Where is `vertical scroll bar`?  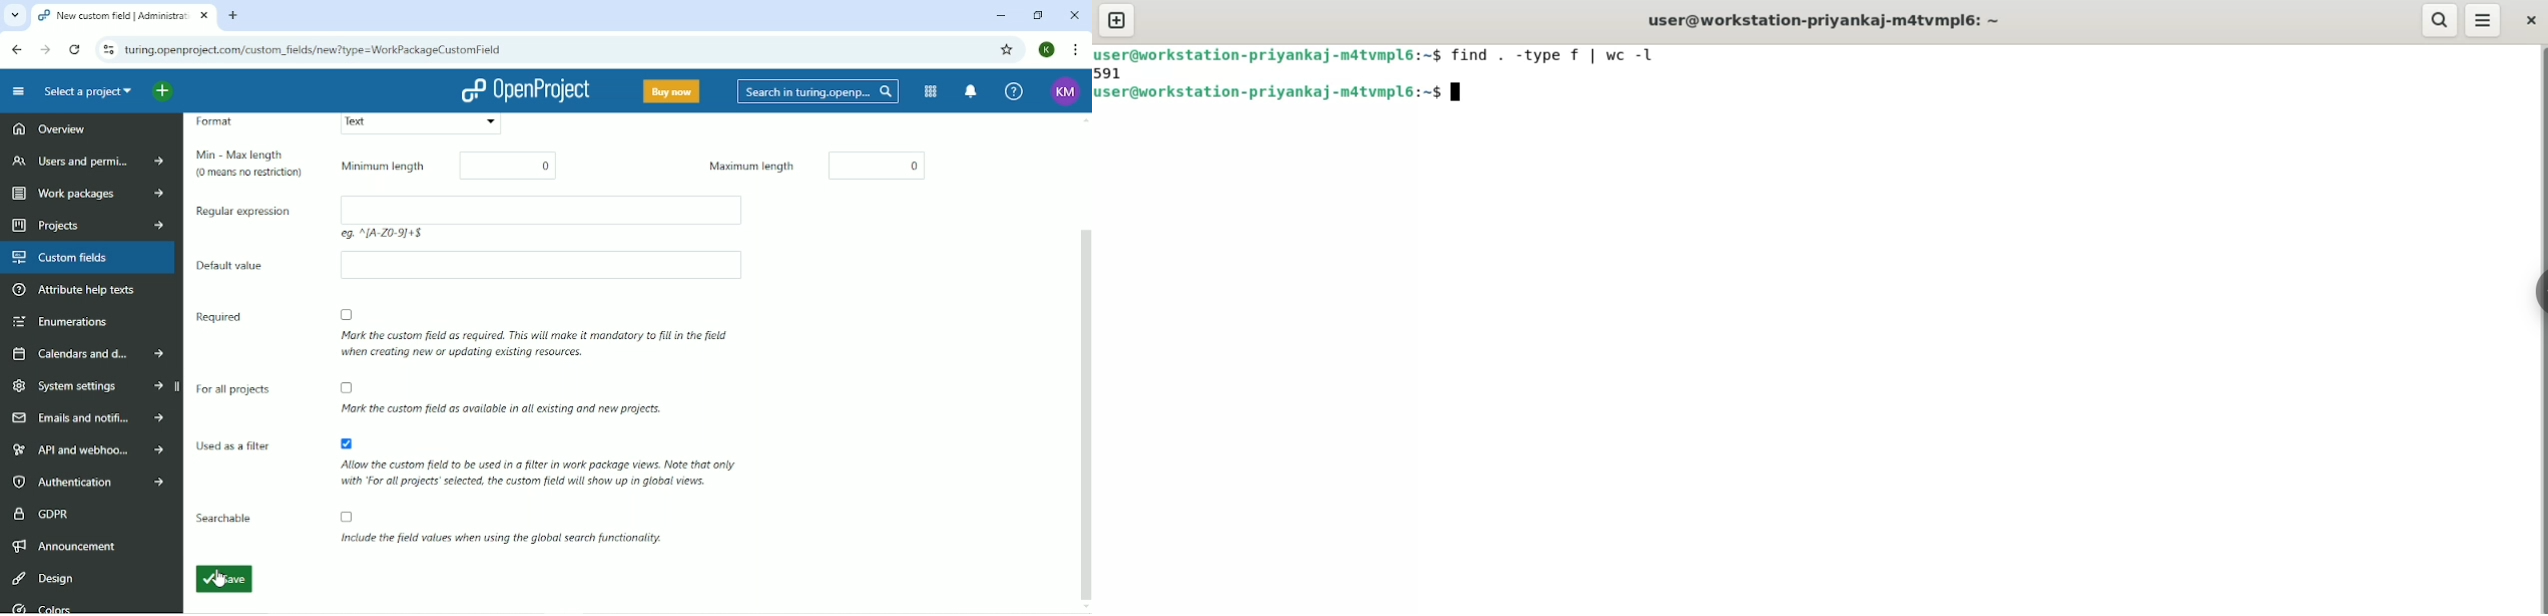 vertical scroll bar is located at coordinates (1084, 361).